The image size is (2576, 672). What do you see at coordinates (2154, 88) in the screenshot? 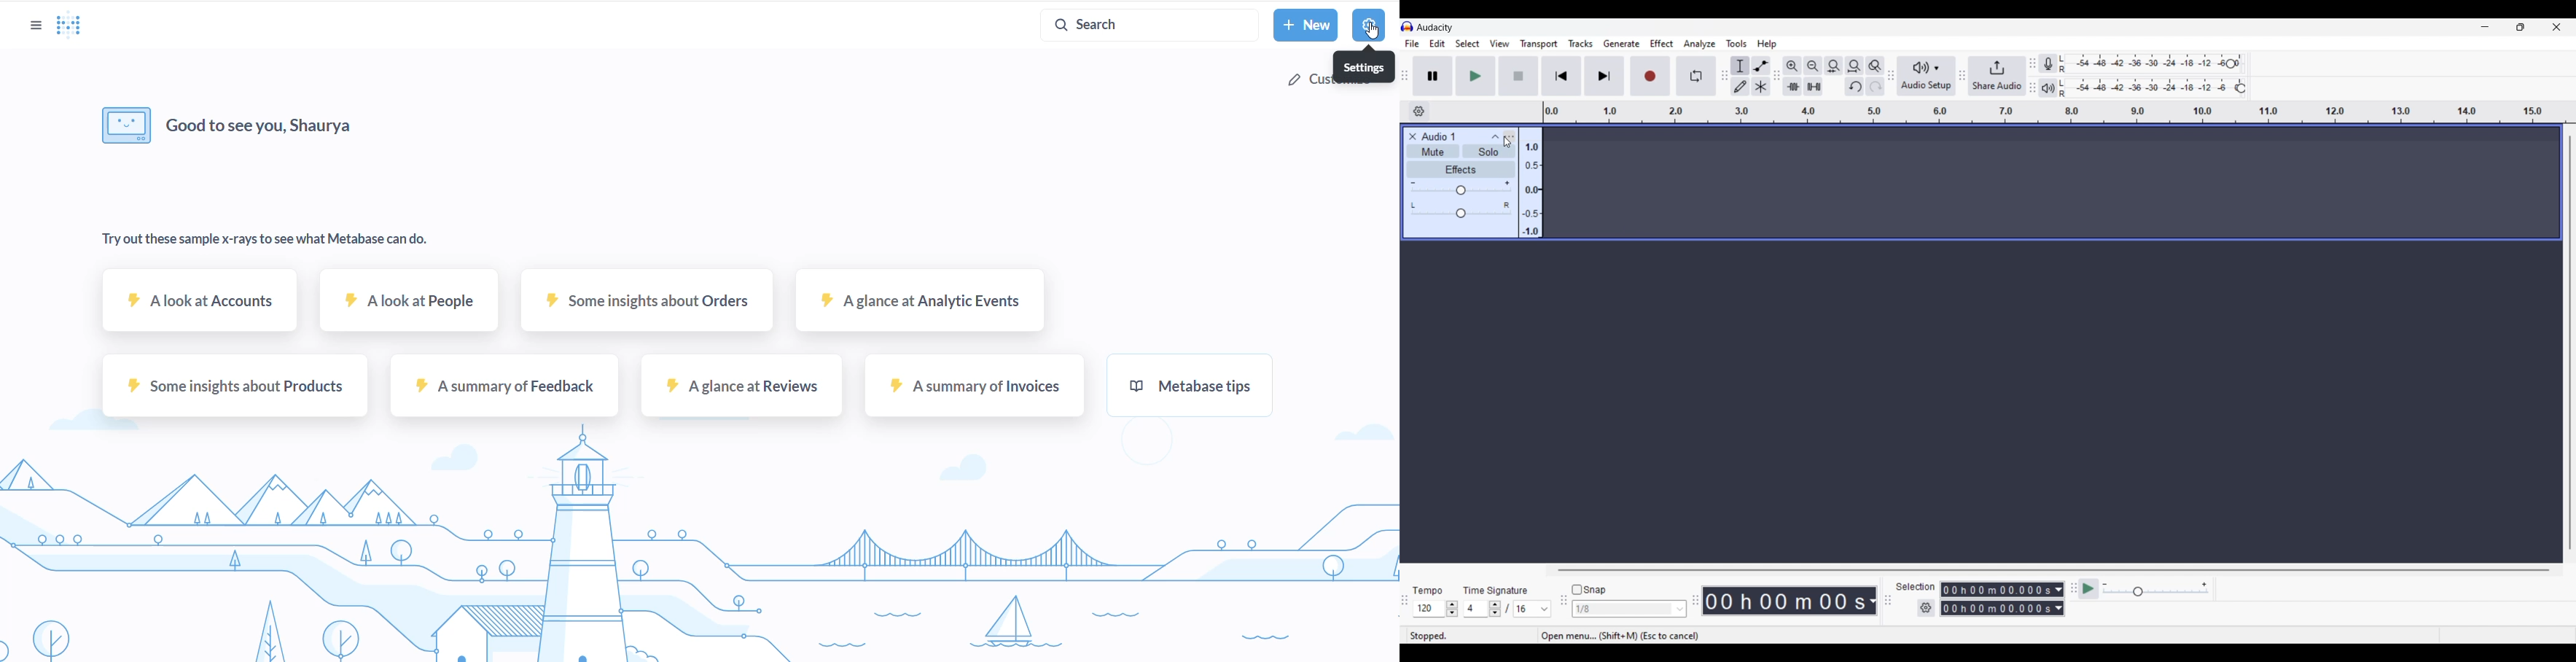
I see `Playback level` at bounding box center [2154, 88].